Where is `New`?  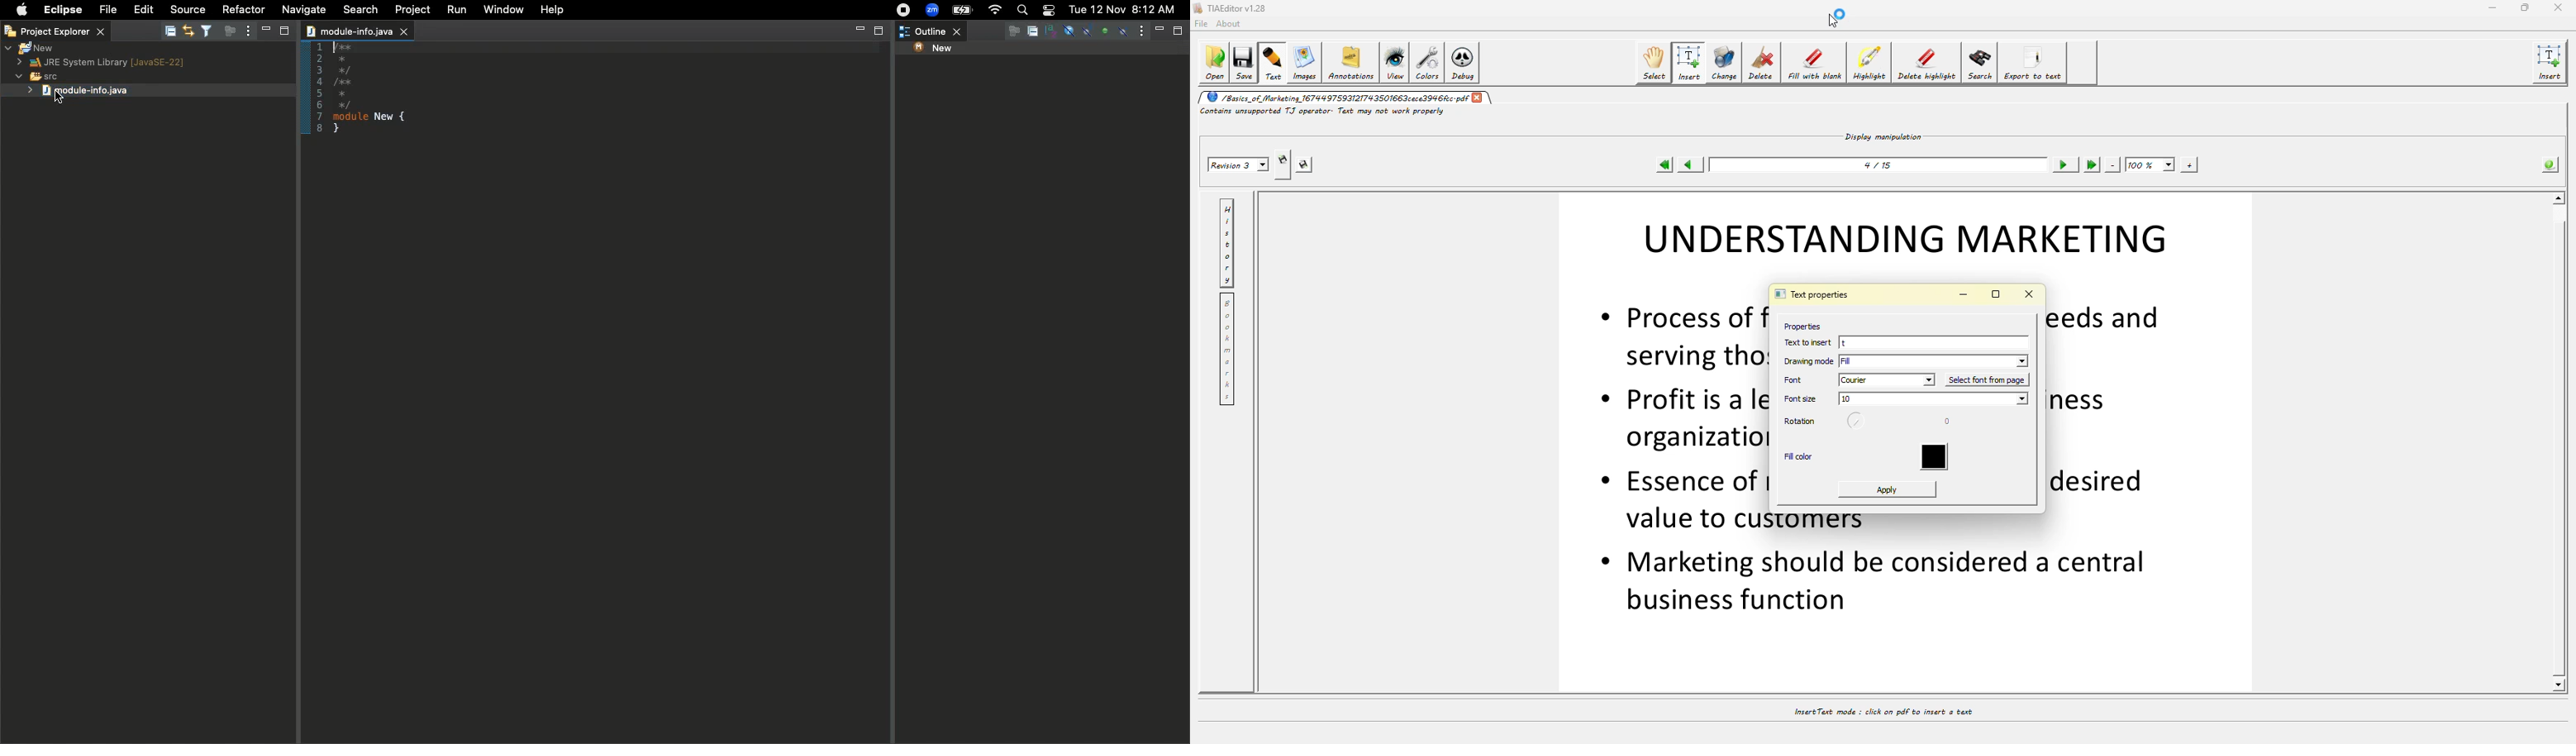 New is located at coordinates (27, 48).